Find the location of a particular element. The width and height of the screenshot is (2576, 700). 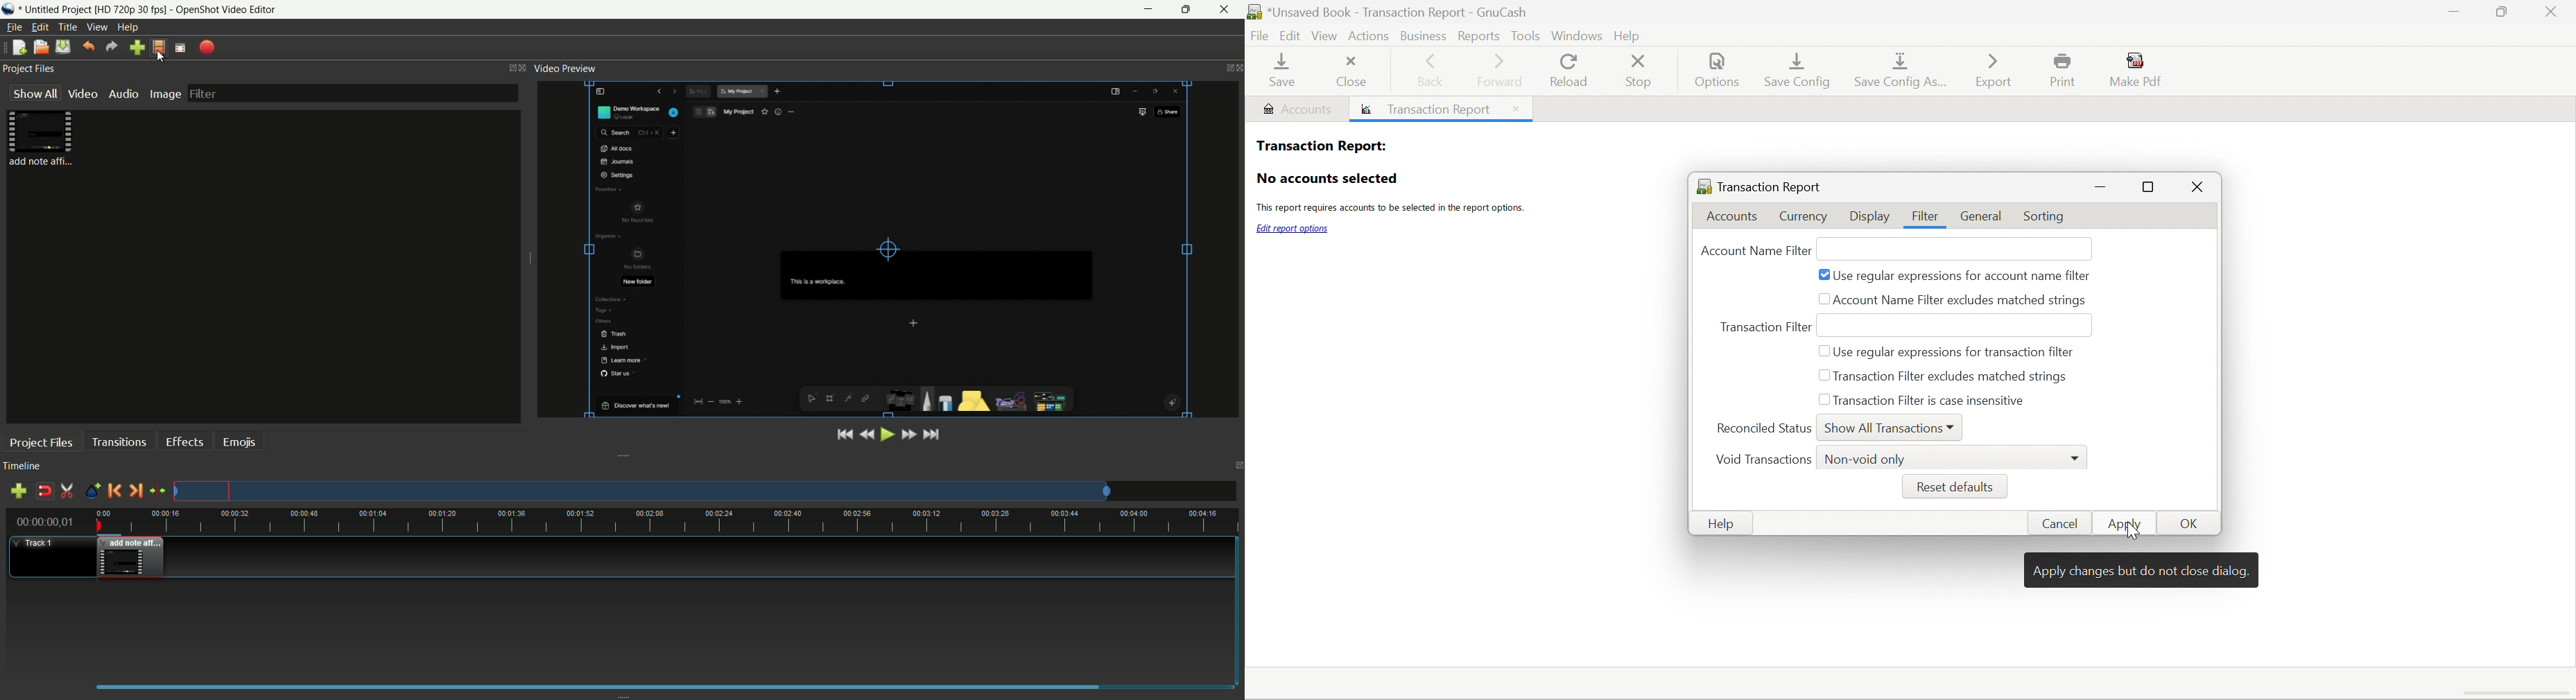

Account Name Filter is located at coordinates (1754, 251).